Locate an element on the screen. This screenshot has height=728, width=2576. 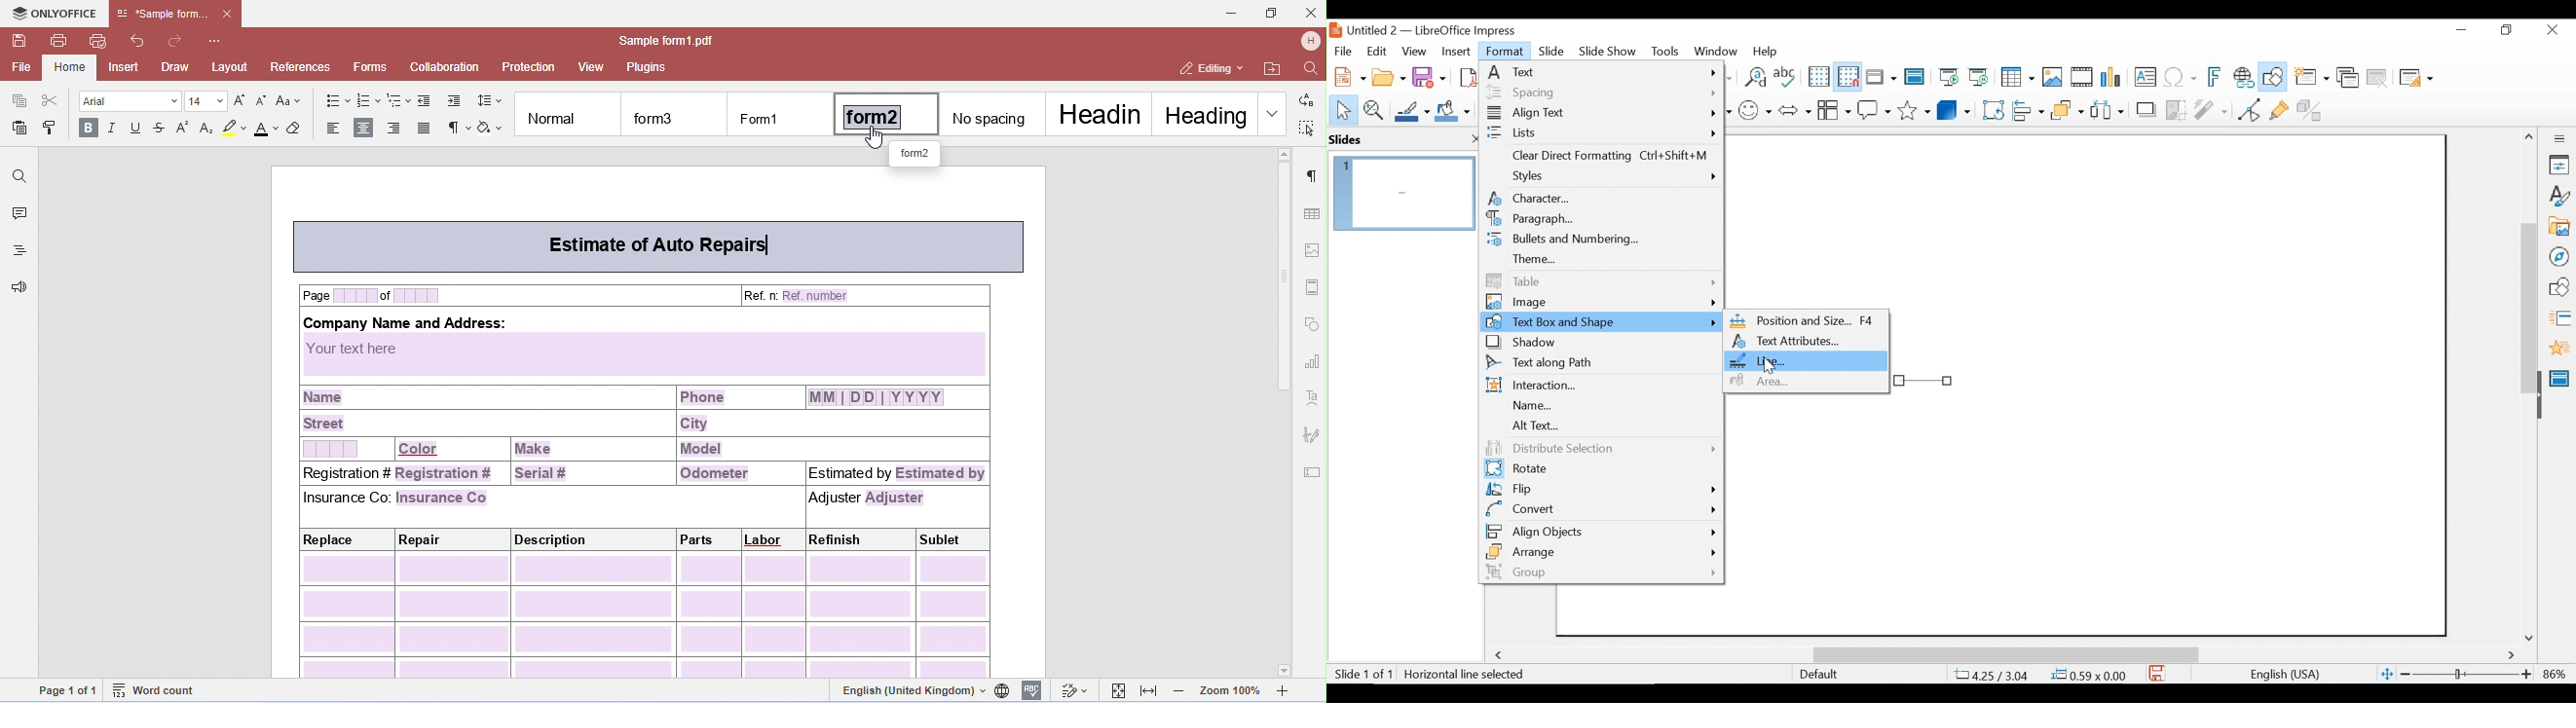
Styles is located at coordinates (2560, 197).